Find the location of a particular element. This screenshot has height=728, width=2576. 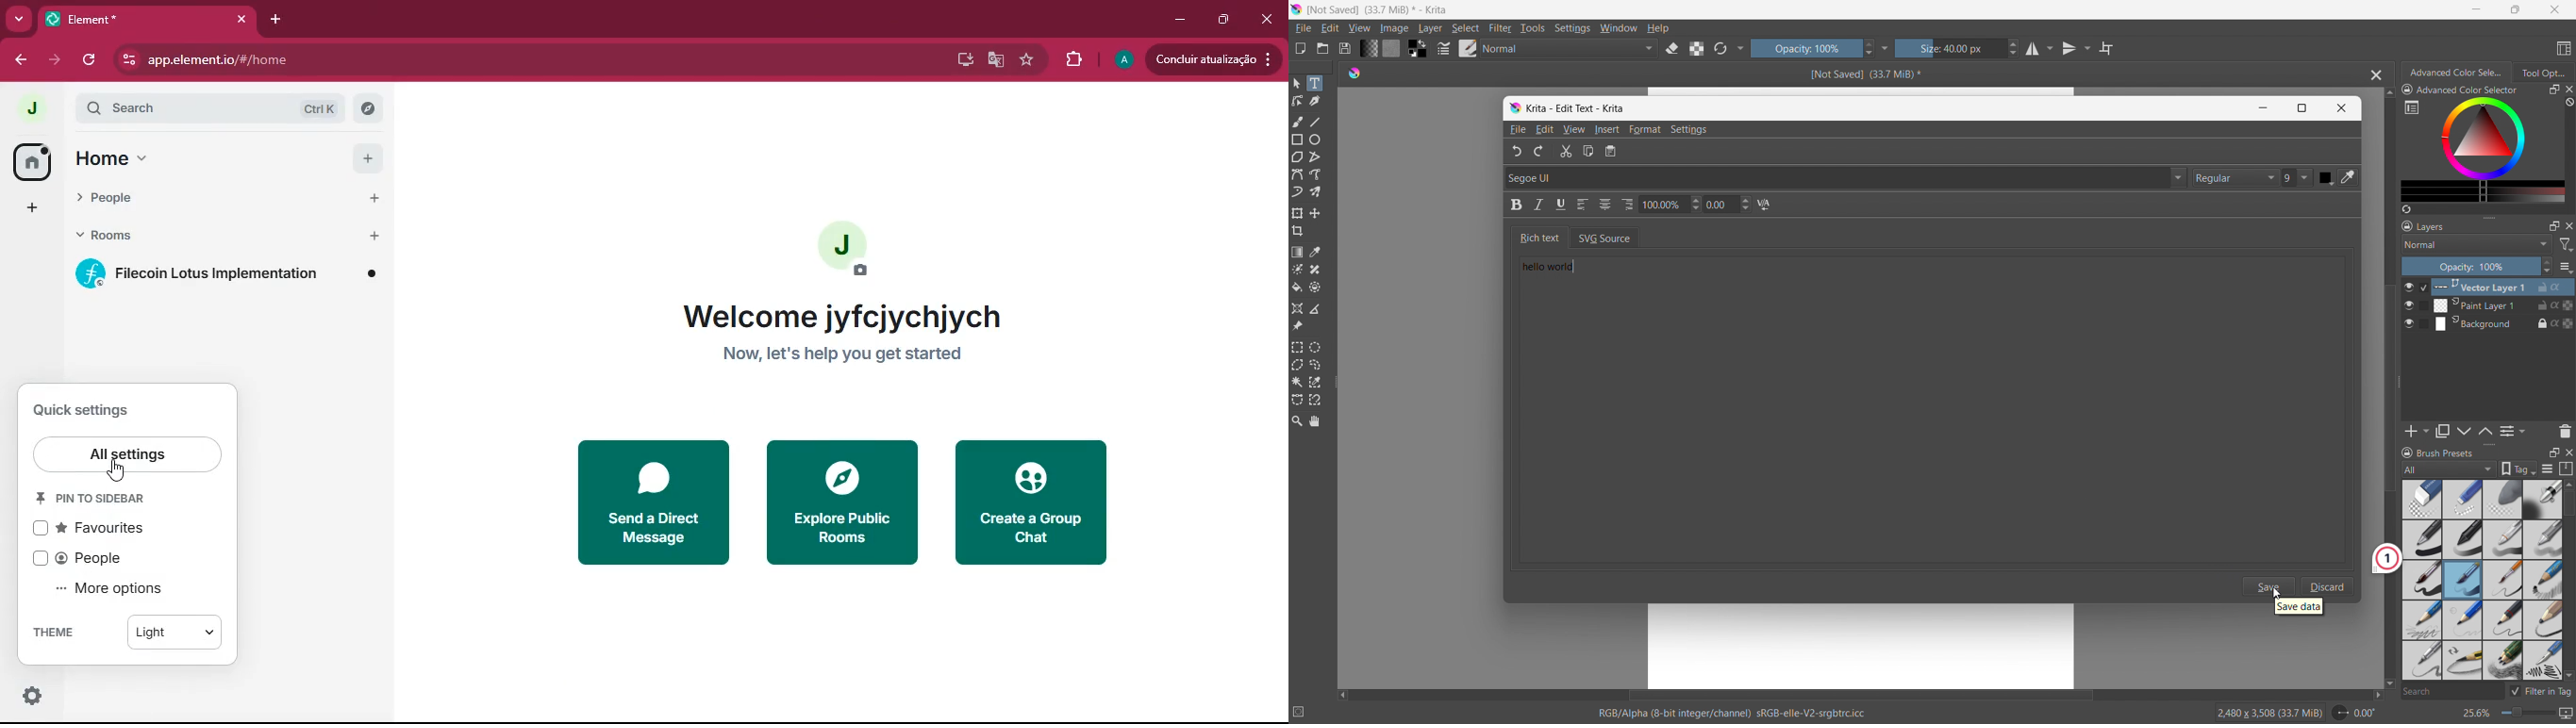

send a direct message is located at coordinates (650, 502).